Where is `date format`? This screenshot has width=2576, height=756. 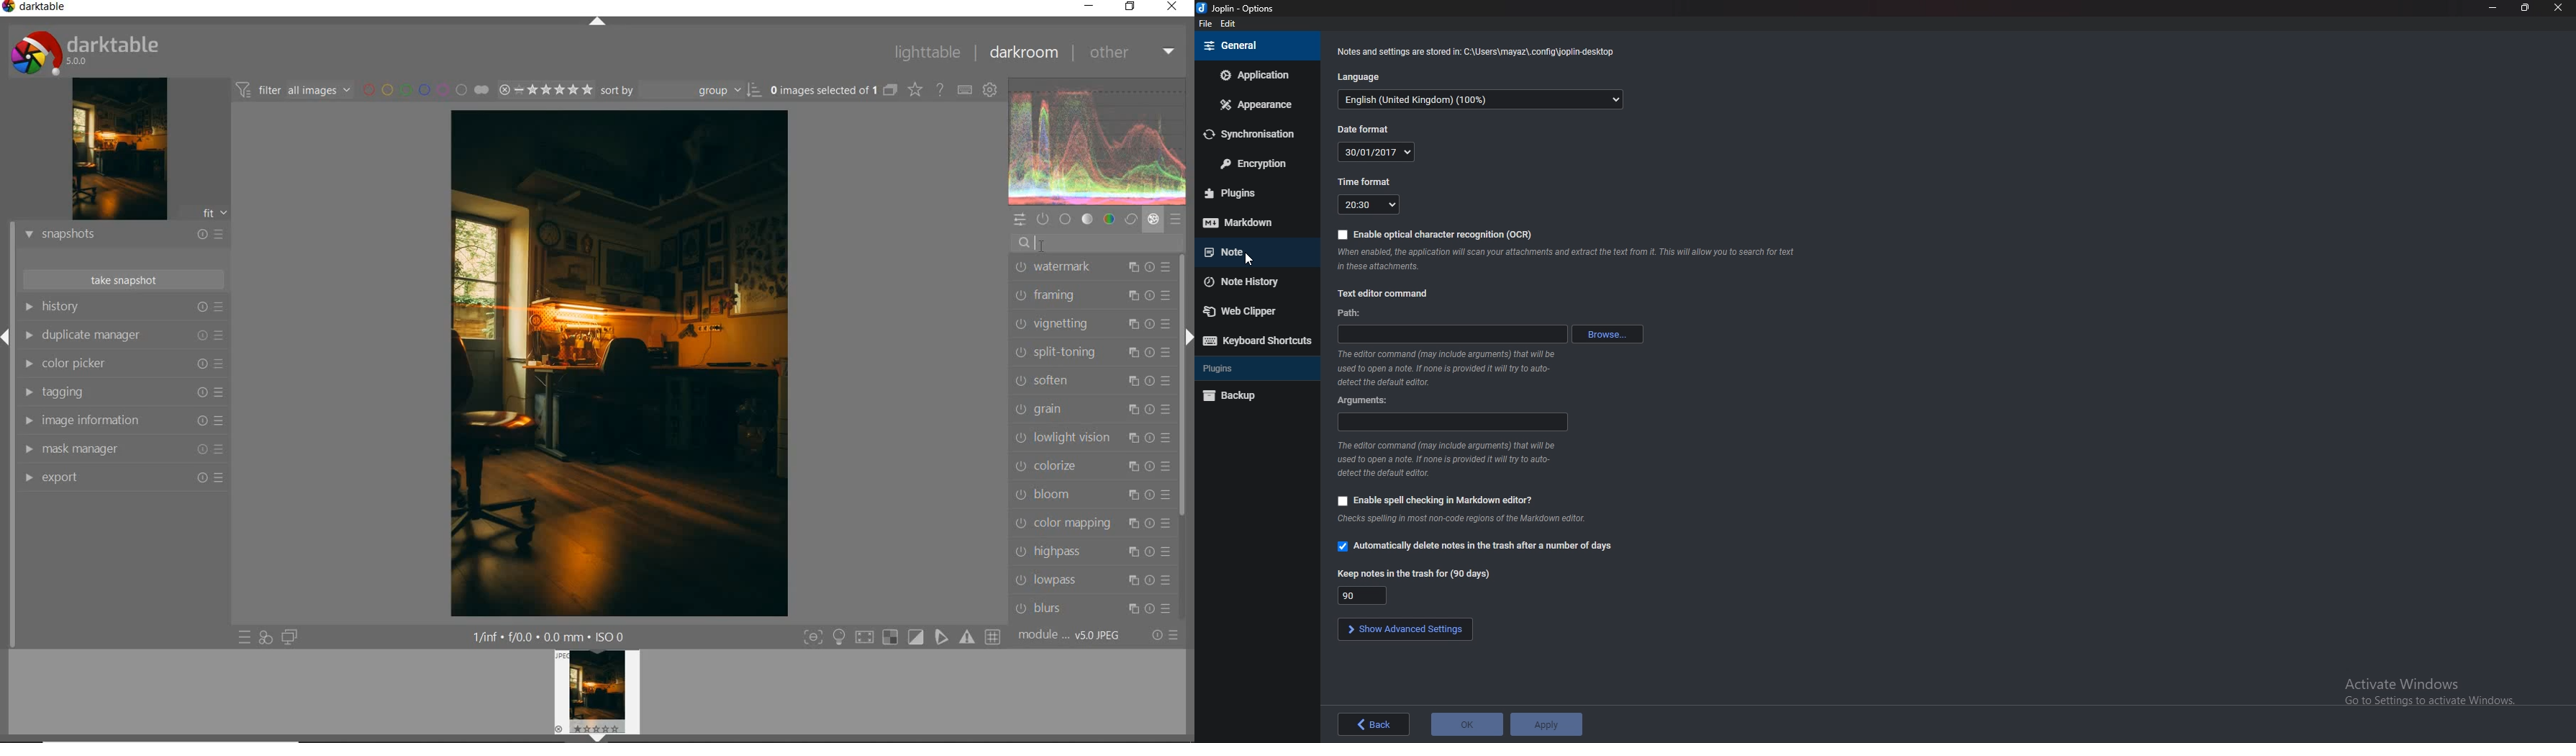 date format is located at coordinates (1379, 153).